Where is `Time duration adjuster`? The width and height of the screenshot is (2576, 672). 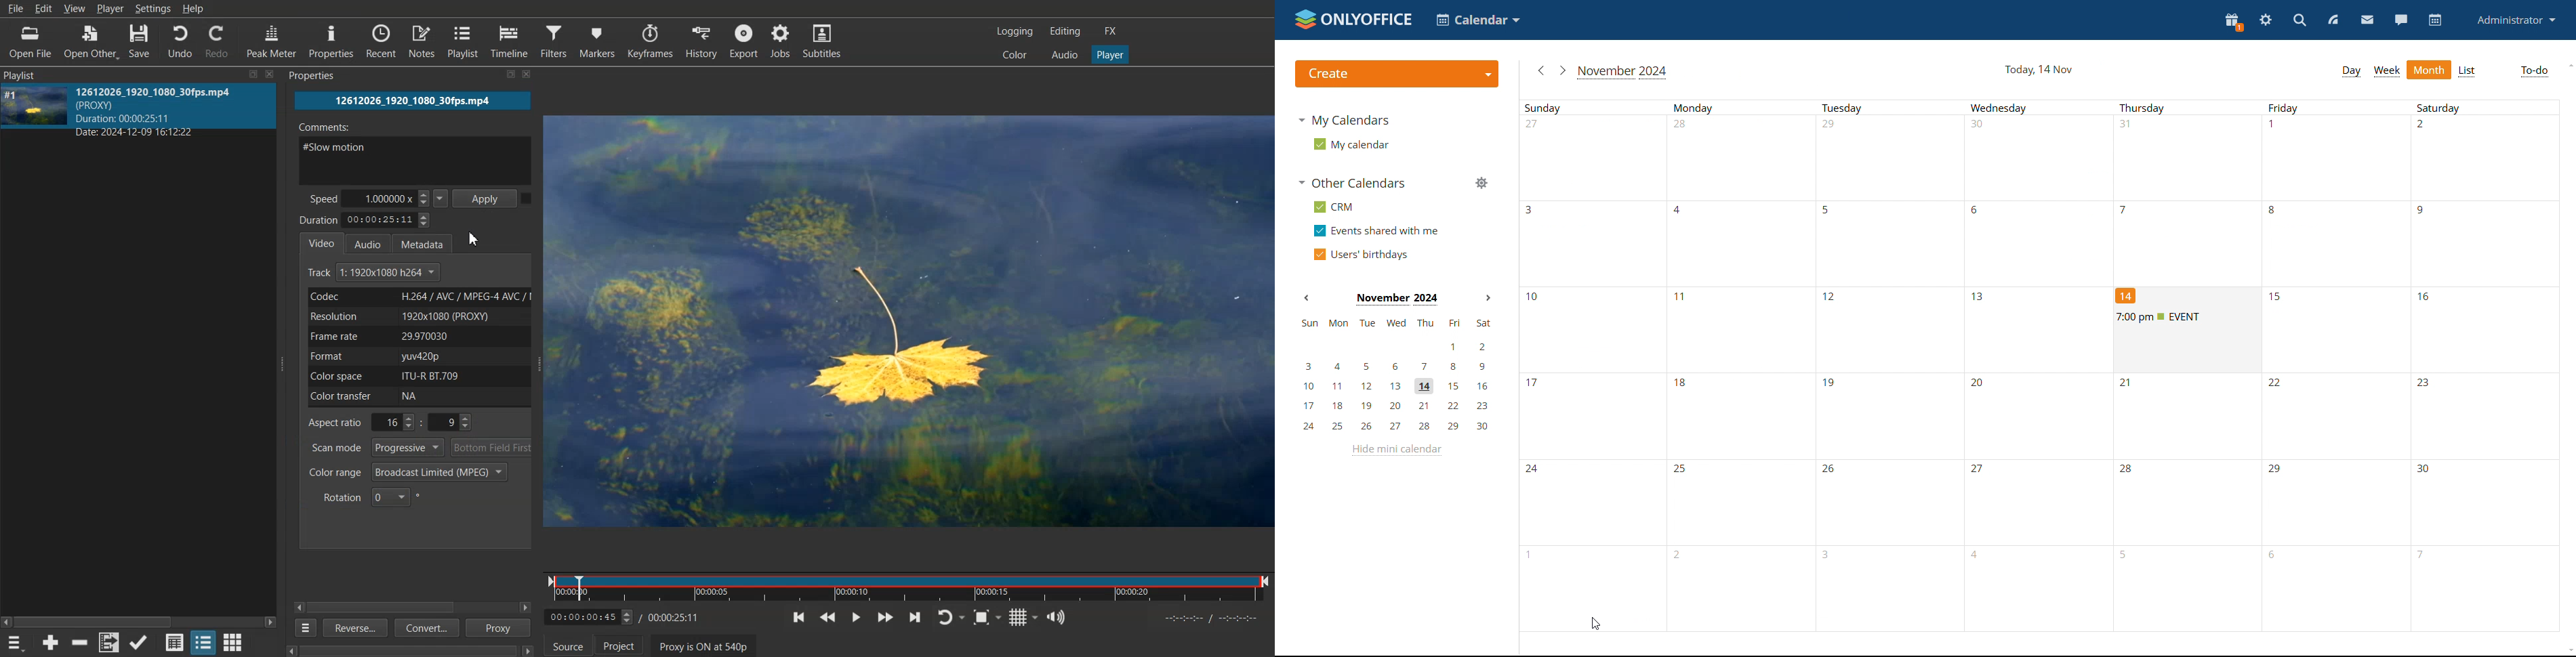
Time duration adjuster is located at coordinates (367, 220).